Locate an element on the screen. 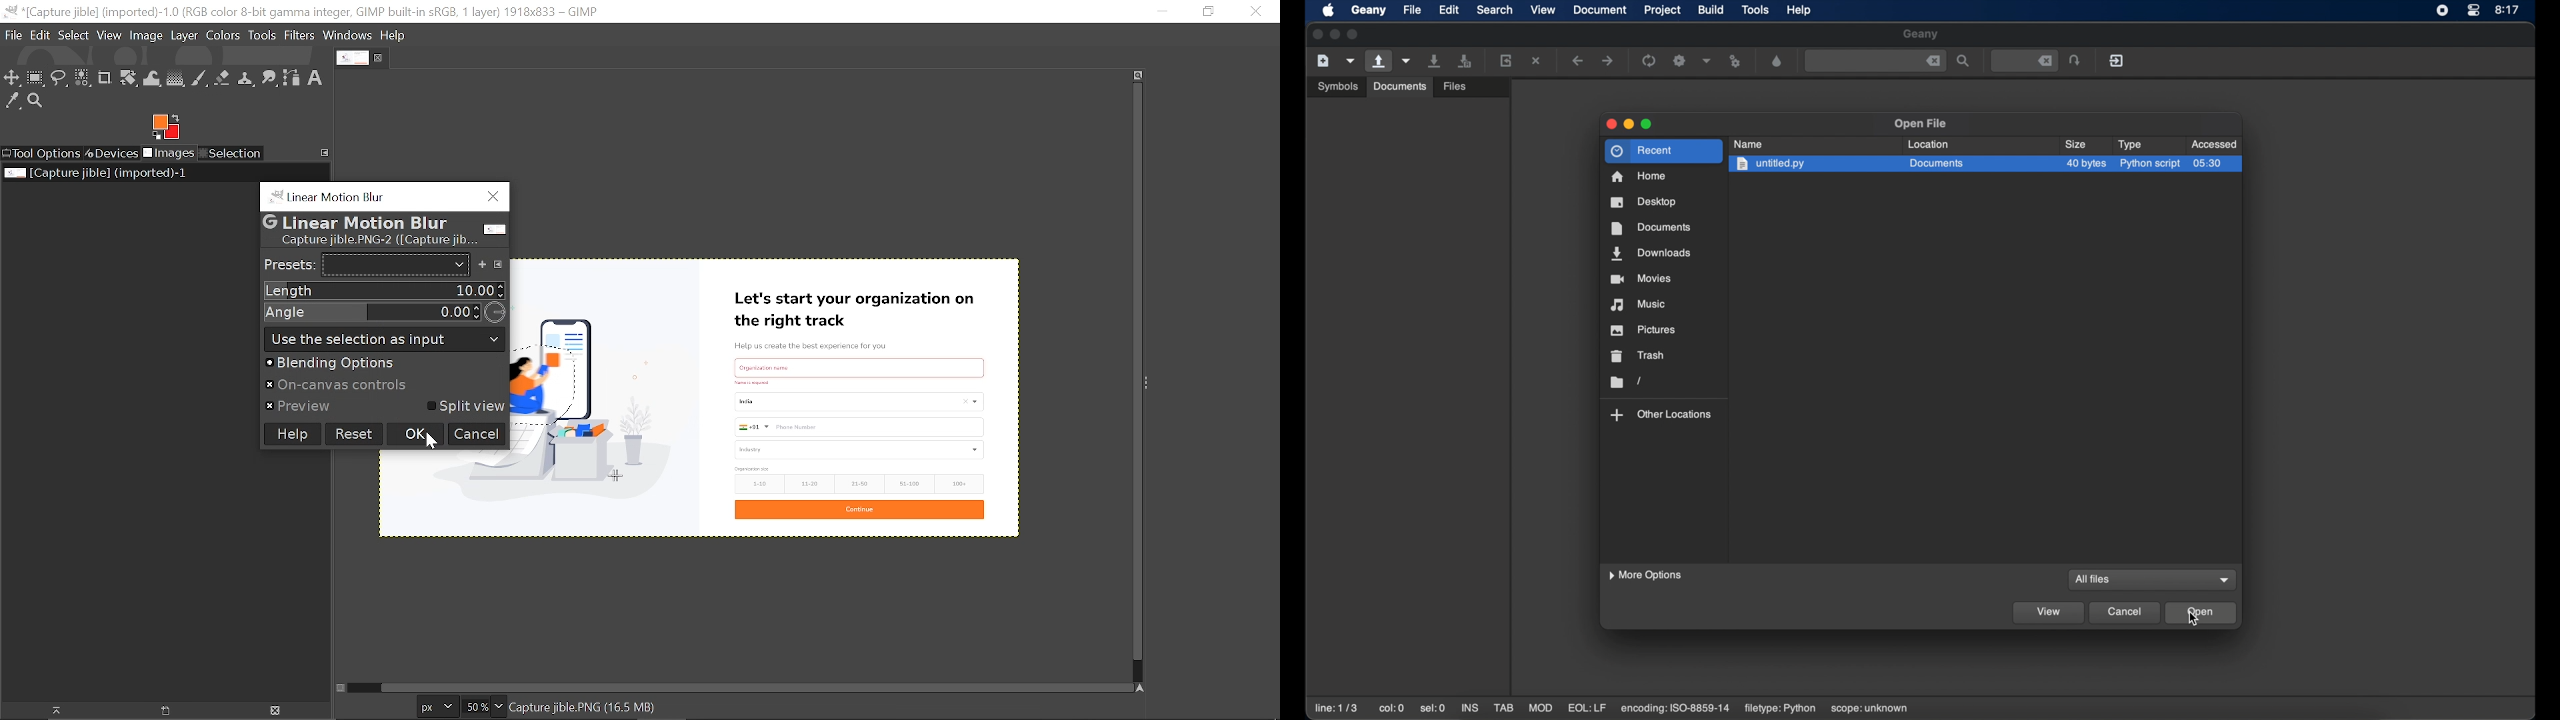 Image resolution: width=2576 pixels, height=728 pixels. Crop text tool is located at coordinates (105, 79).